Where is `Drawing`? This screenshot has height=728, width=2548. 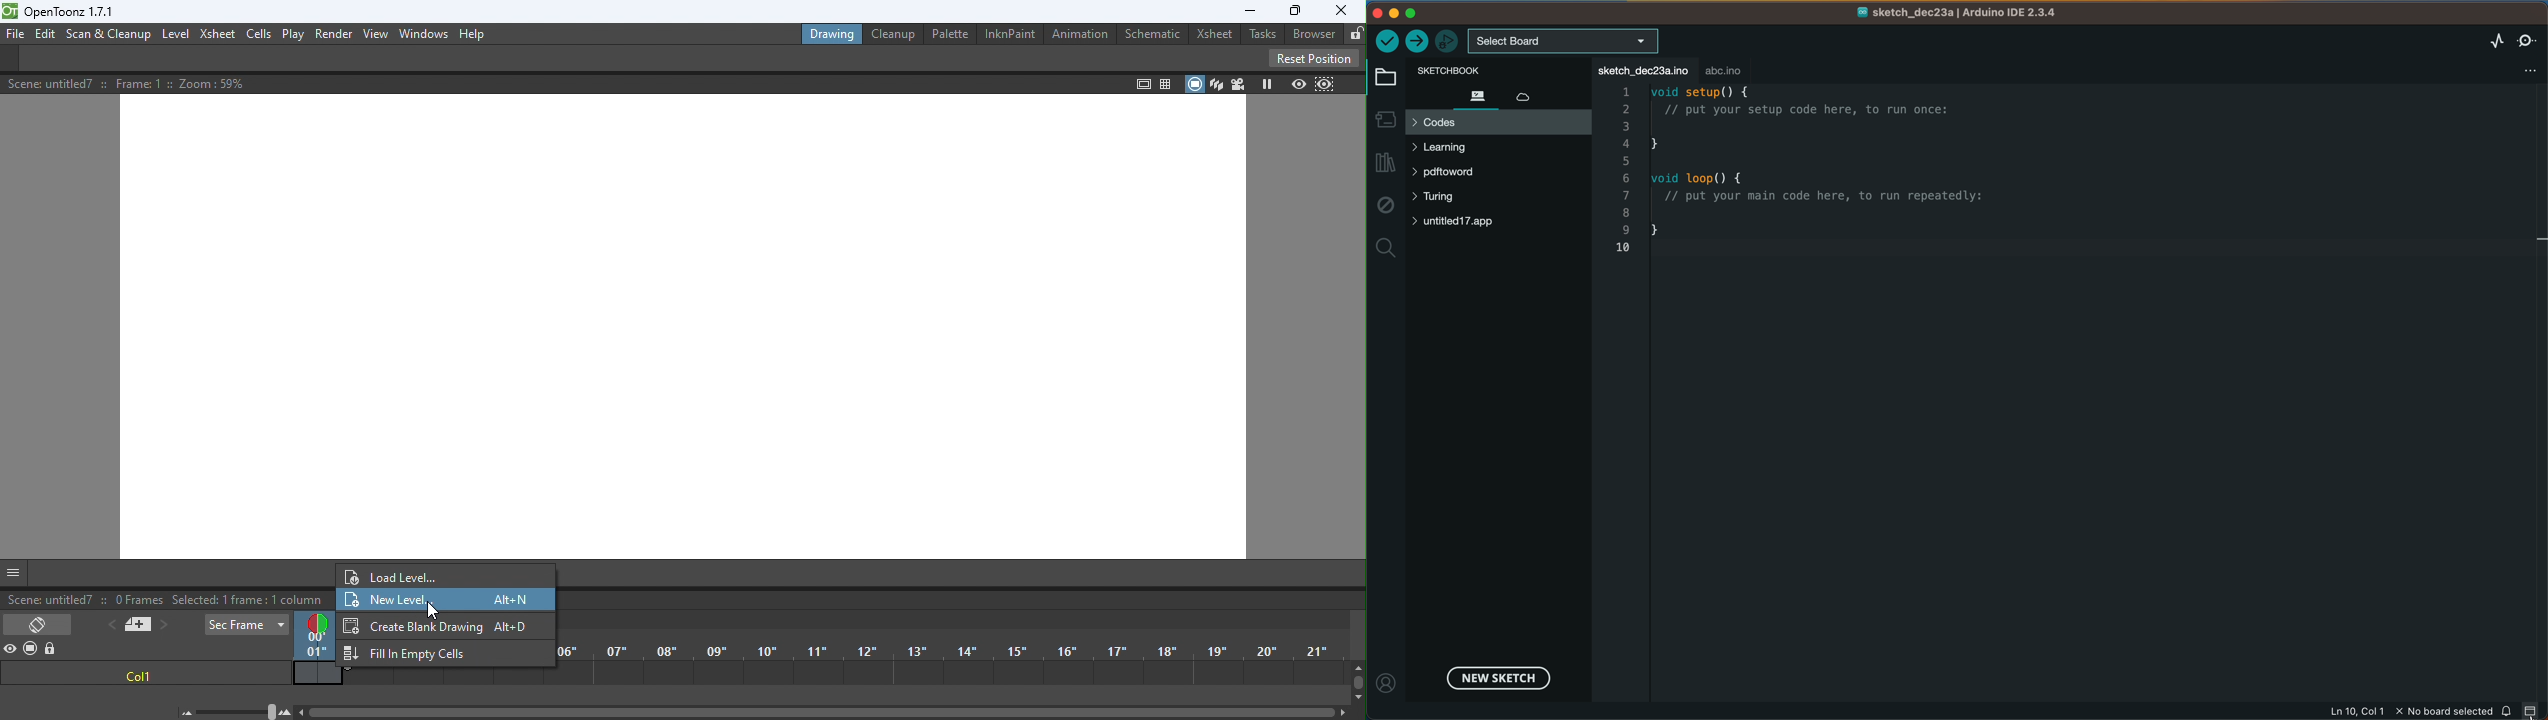
Drawing is located at coordinates (835, 34).